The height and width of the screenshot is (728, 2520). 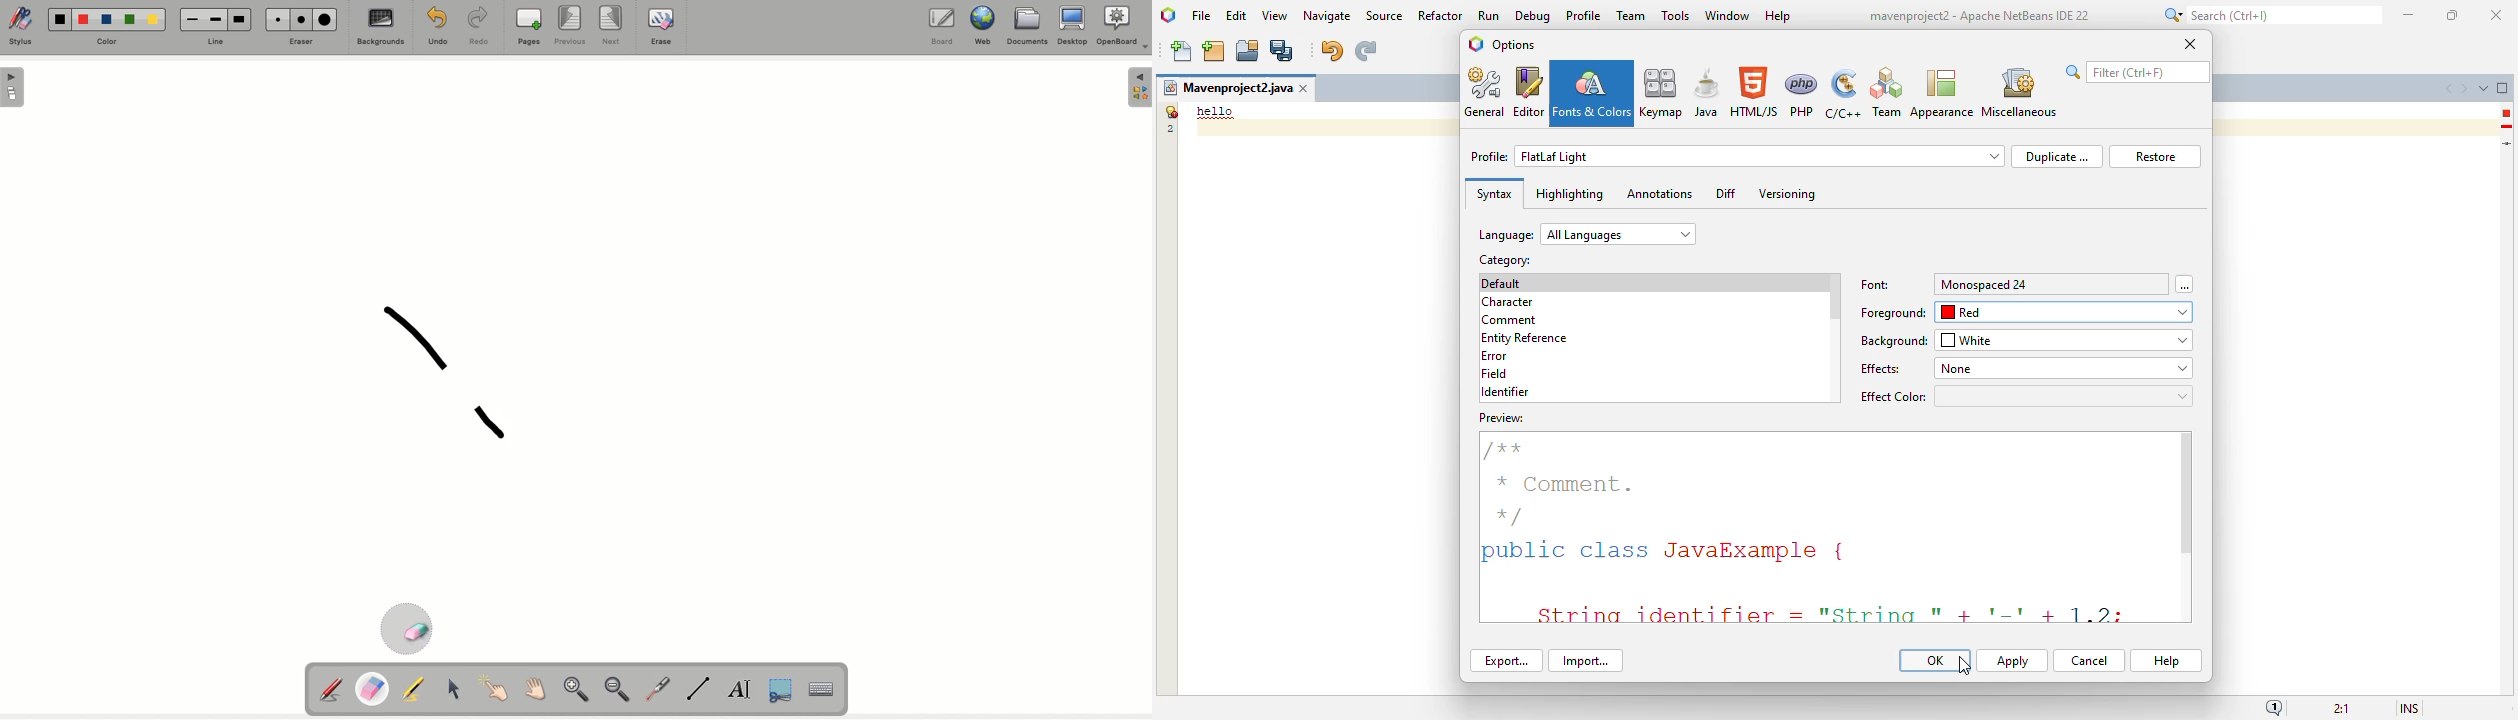 I want to click on none, so click(x=2062, y=368).